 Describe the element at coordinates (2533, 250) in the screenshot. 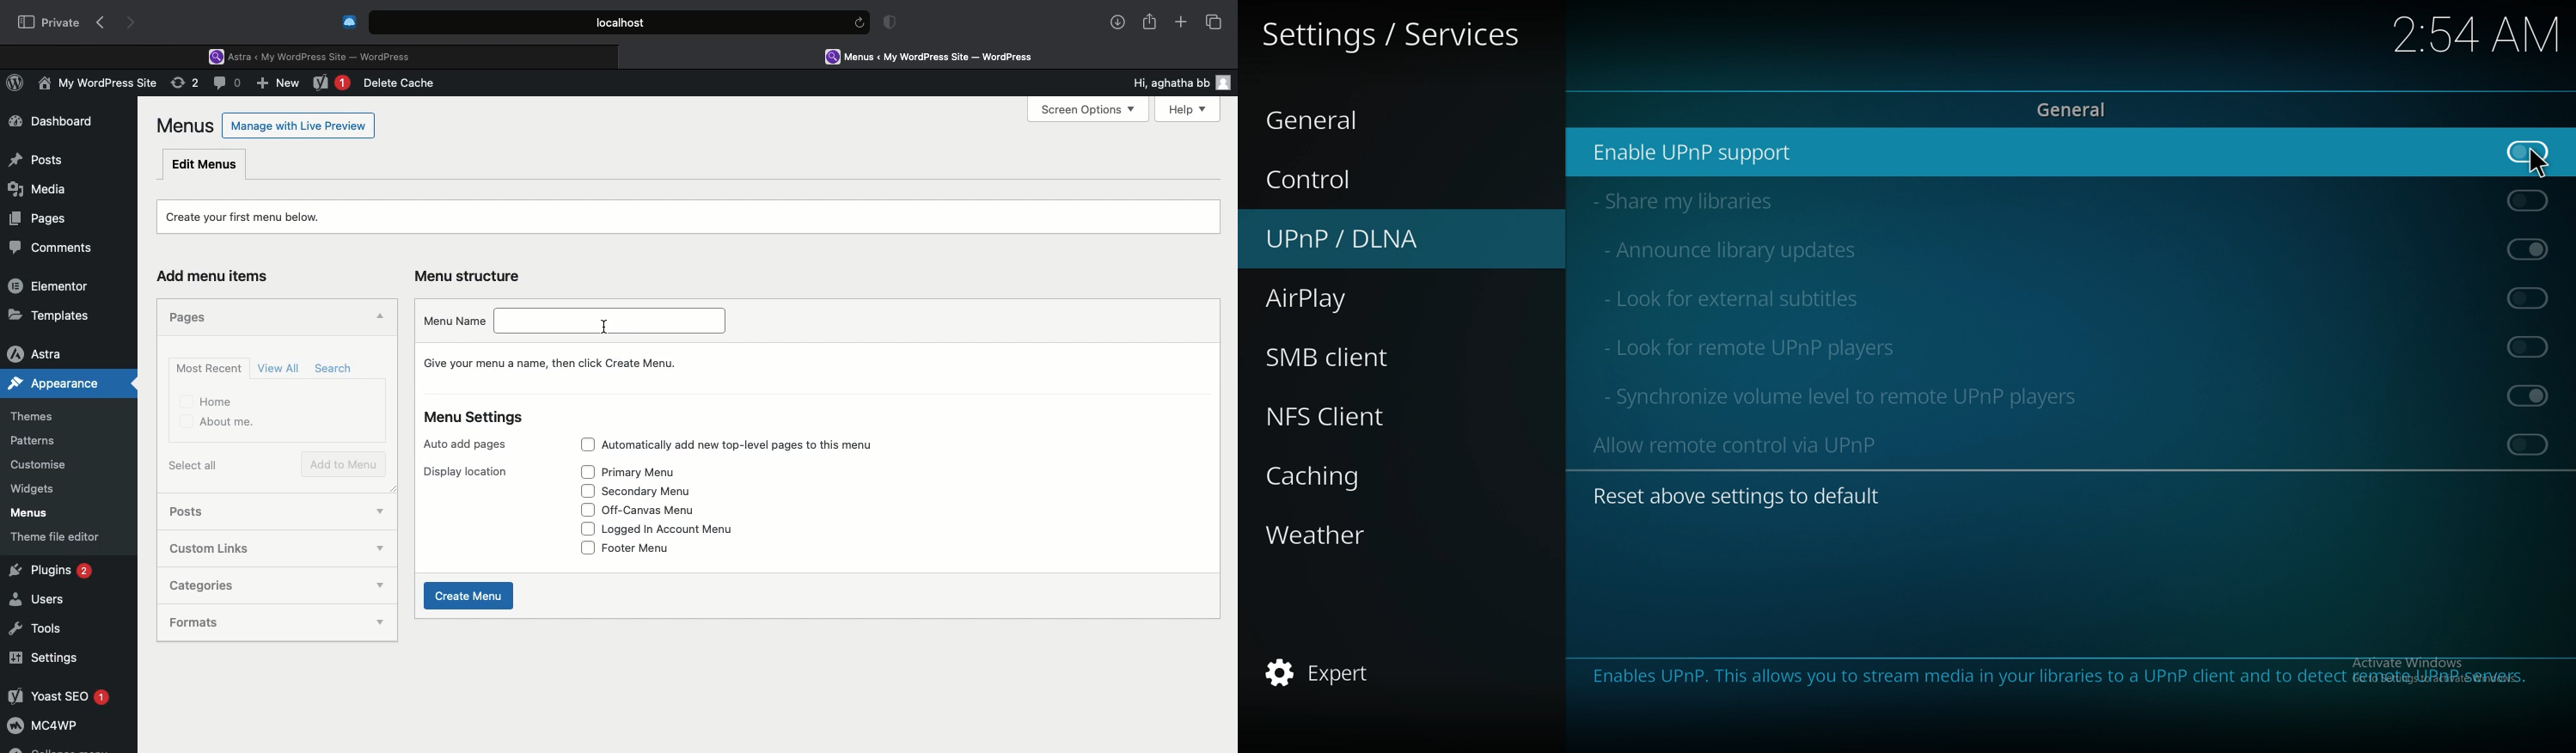

I see `On (Greyed out)` at that location.